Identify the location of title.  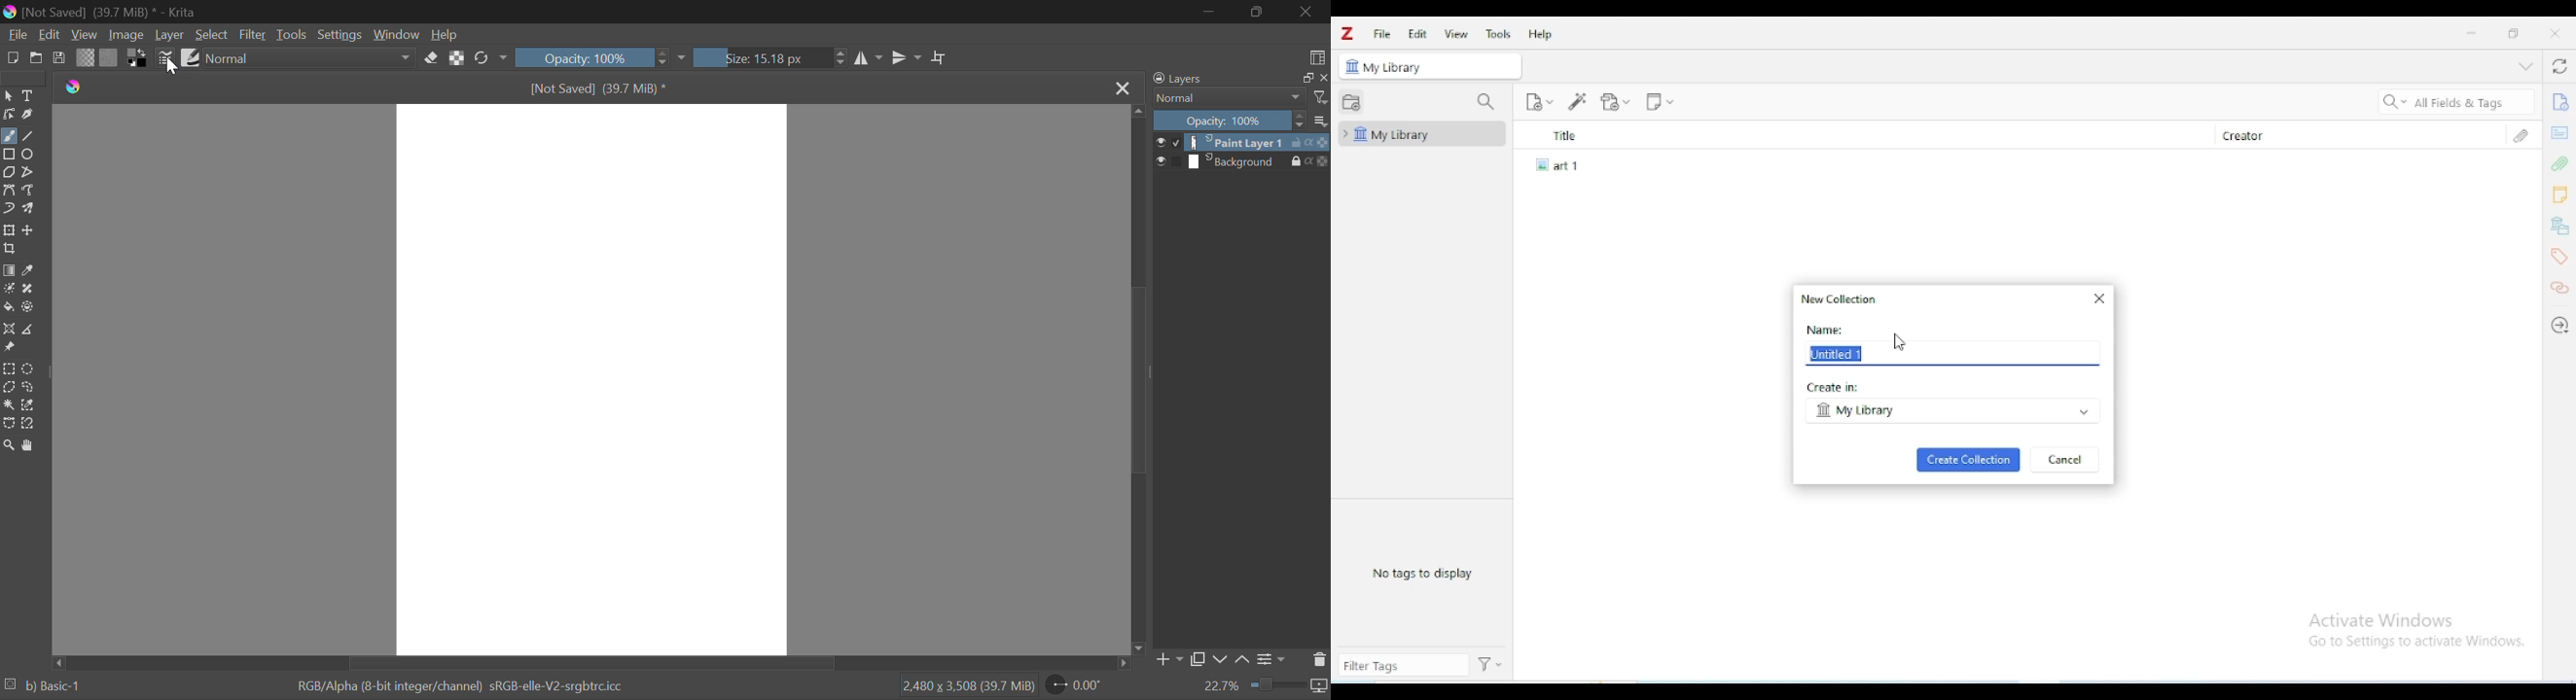
(1862, 135).